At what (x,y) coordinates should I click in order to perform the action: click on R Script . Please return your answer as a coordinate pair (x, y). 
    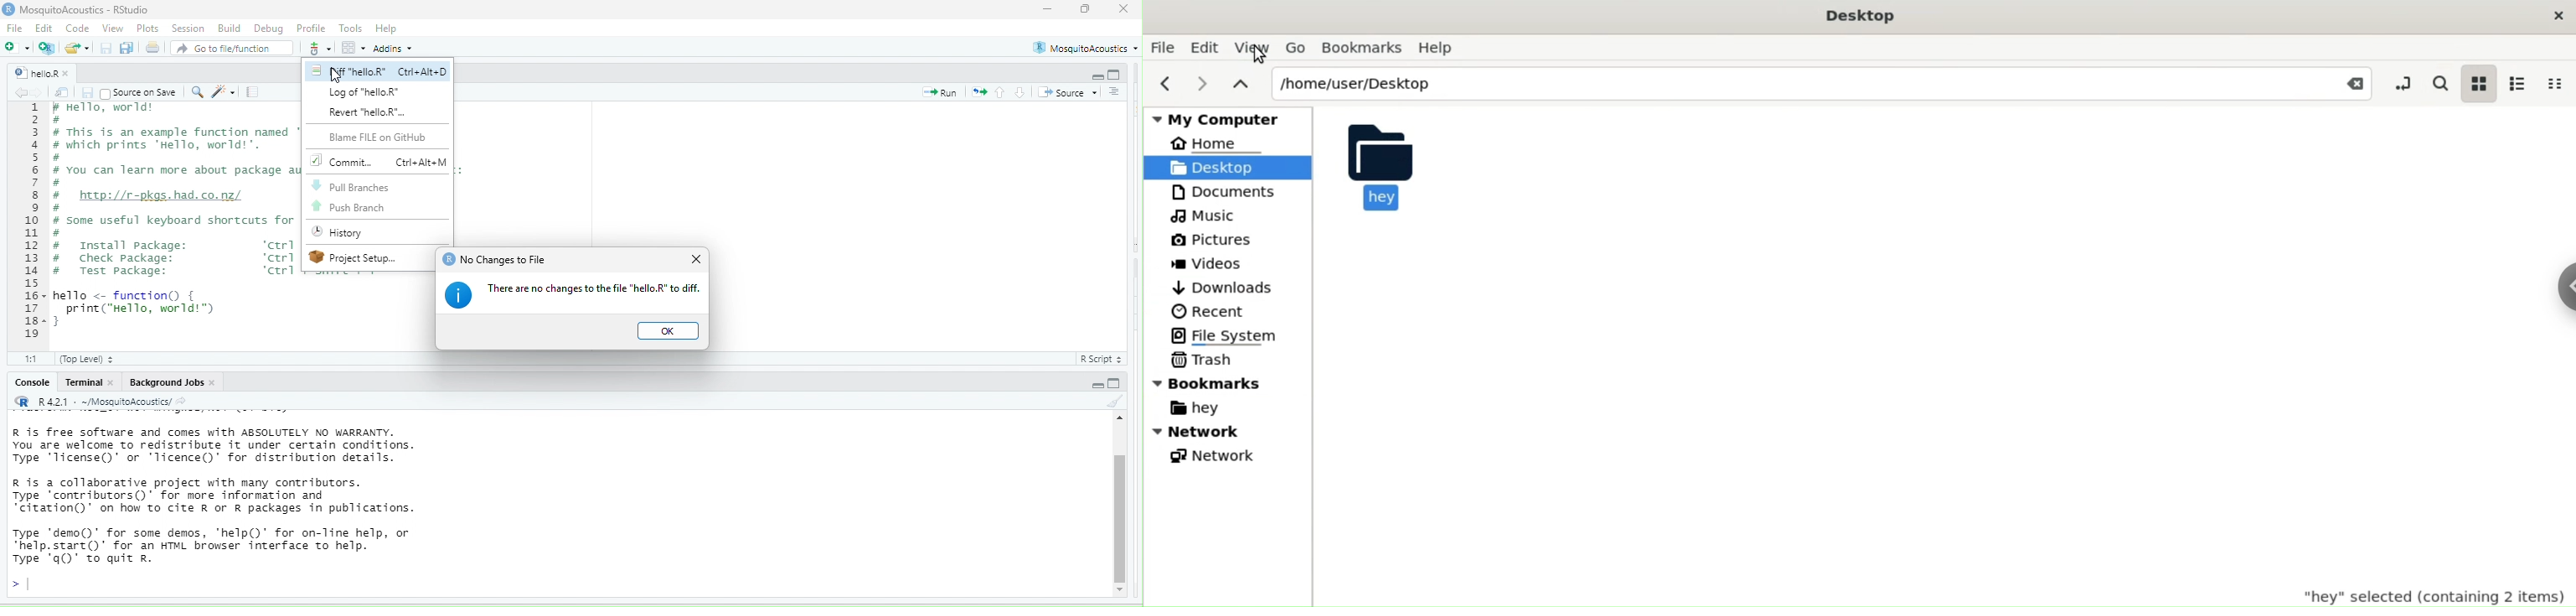
    Looking at the image, I should click on (1104, 358).